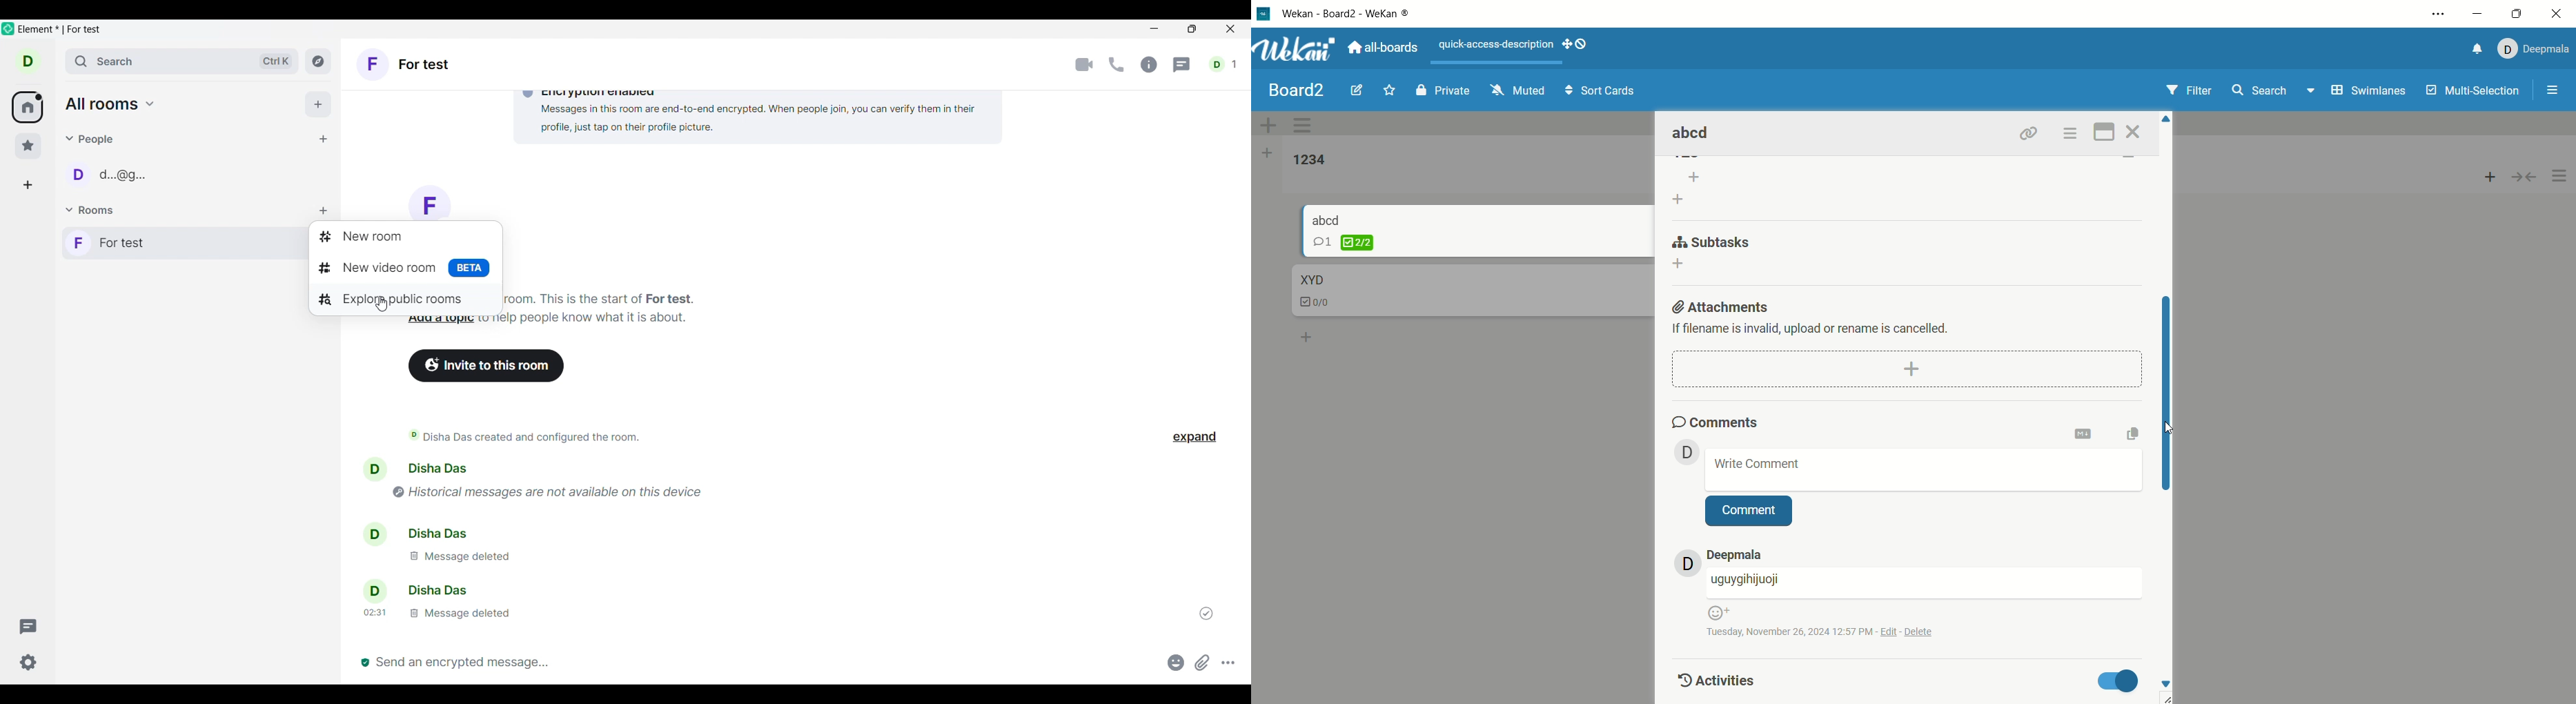 The height and width of the screenshot is (728, 2576). Describe the element at coordinates (1308, 335) in the screenshot. I see `add` at that location.